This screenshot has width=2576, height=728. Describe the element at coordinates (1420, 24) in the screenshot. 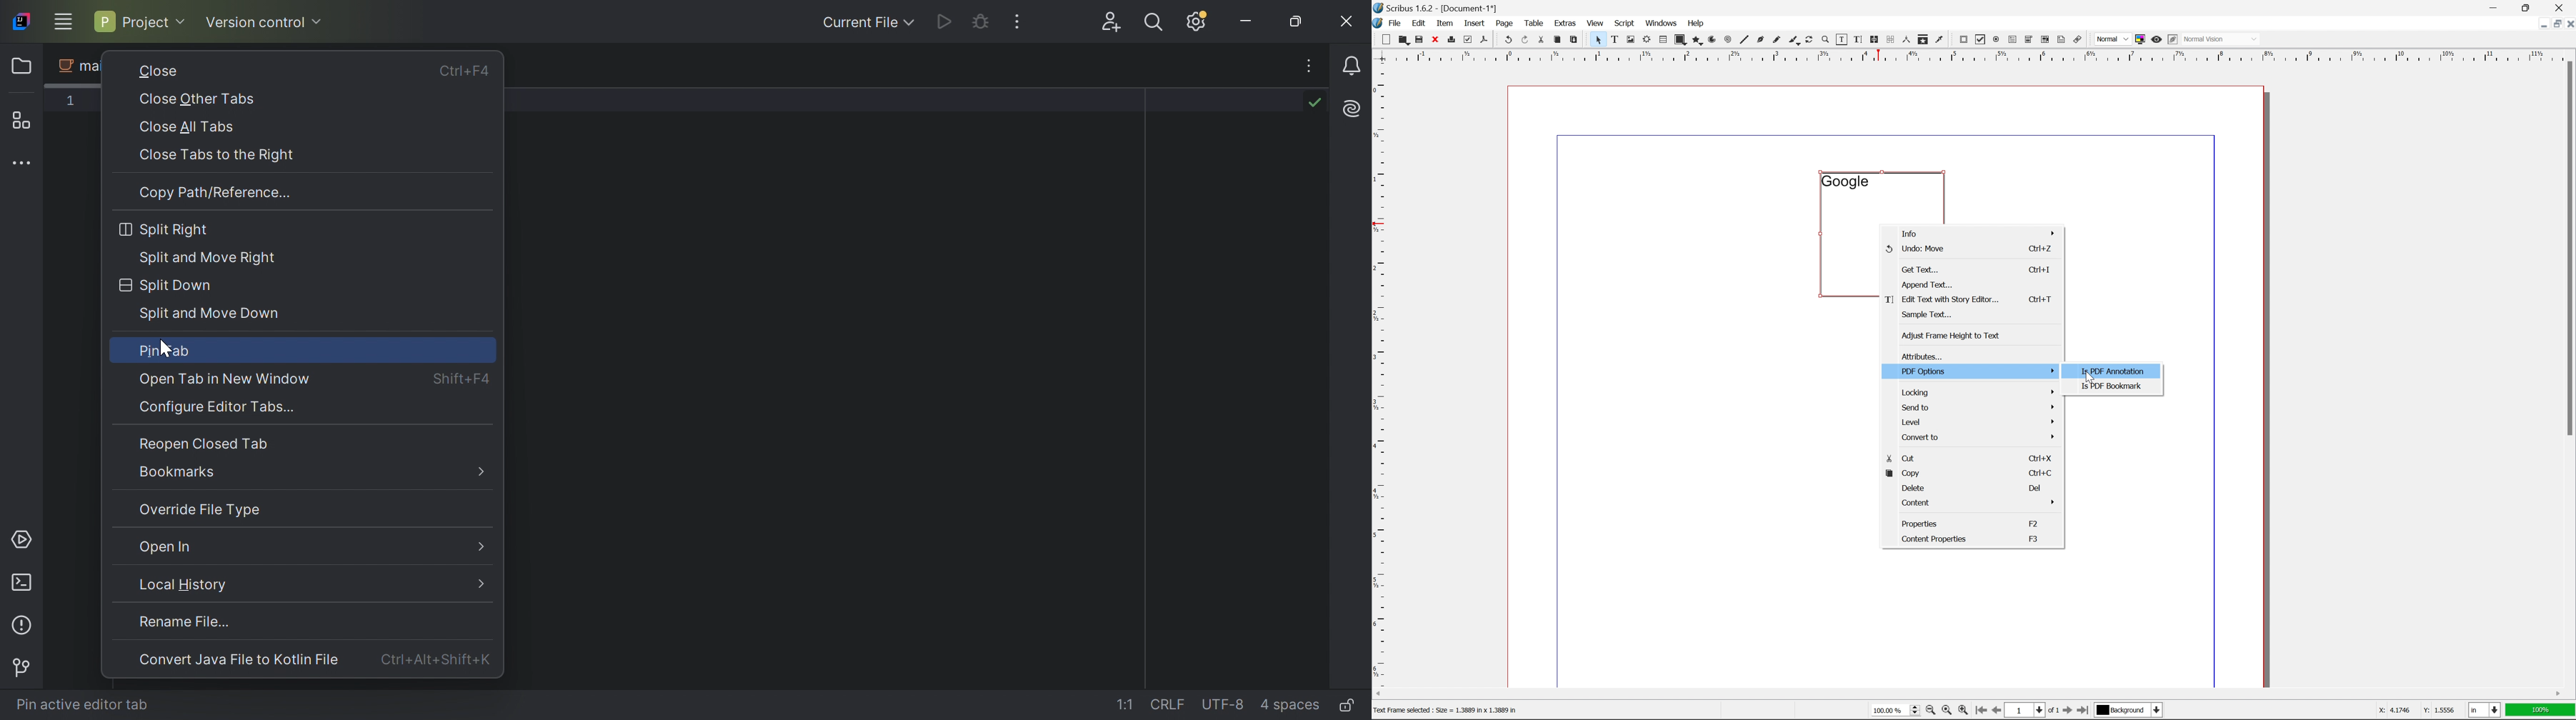

I see `edit` at that location.